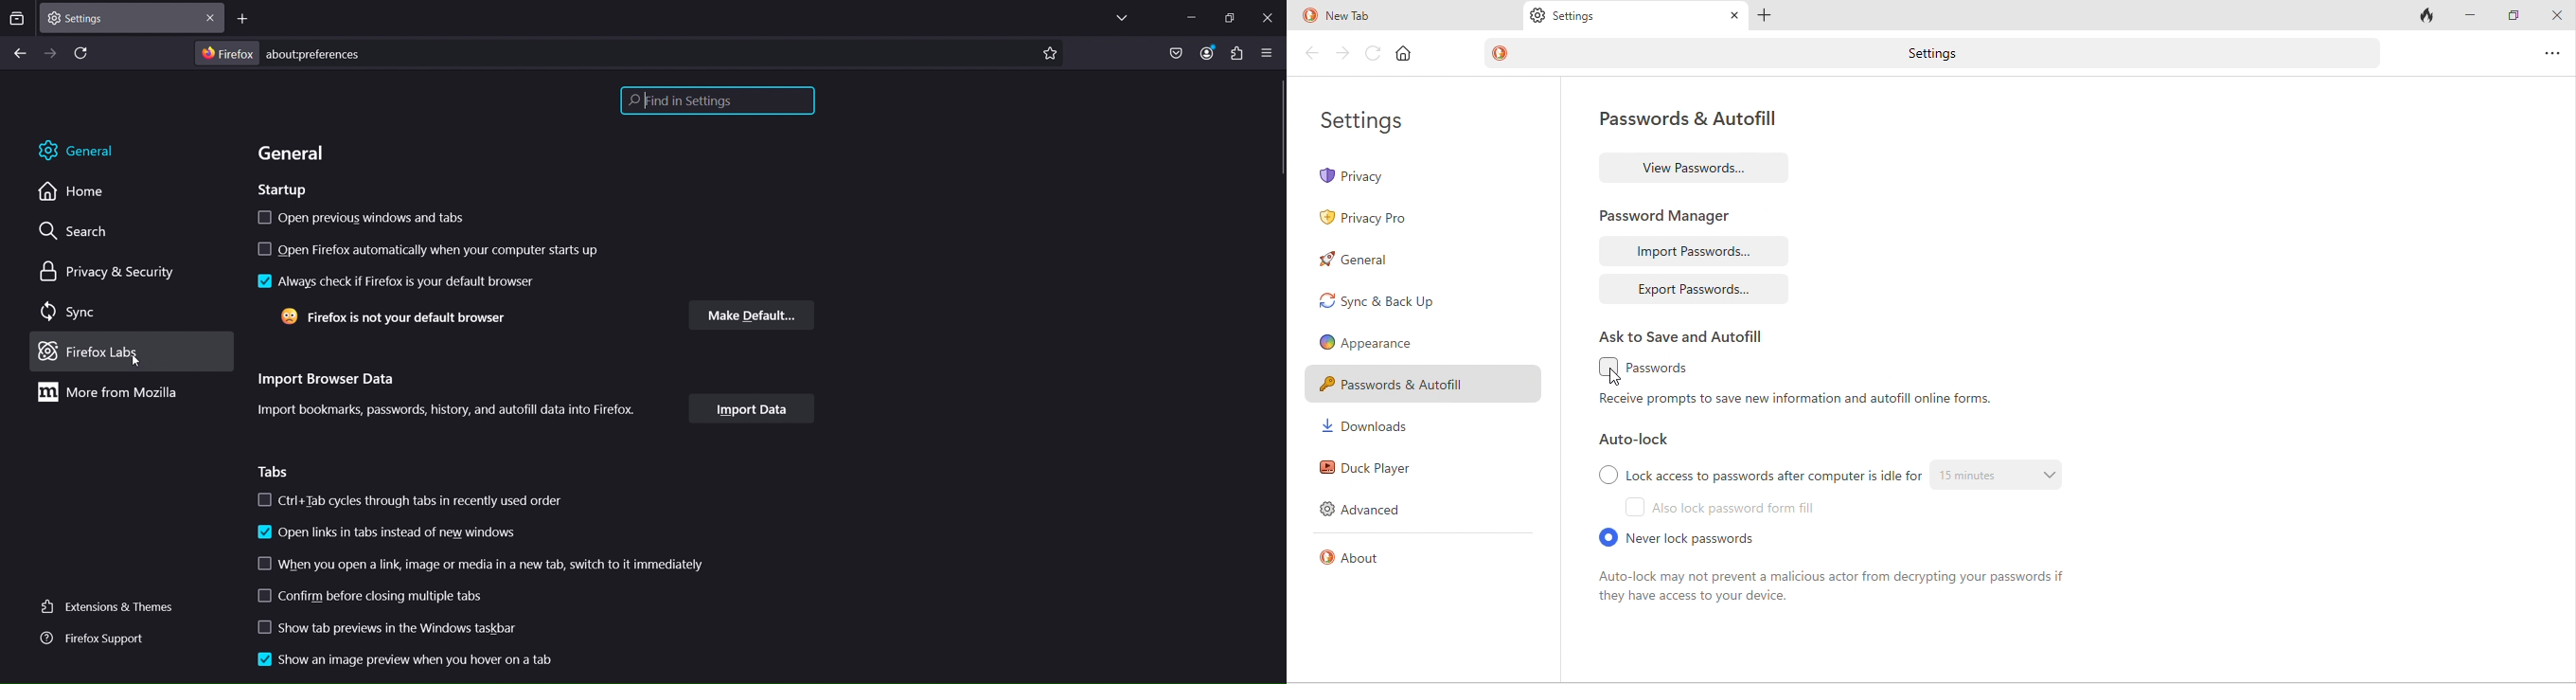 The width and height of the screenshot is (2576, 700). What do you see at coordinates (1311, 53) in the screenshot?
I see `back` at bounding box center [1311, 53].